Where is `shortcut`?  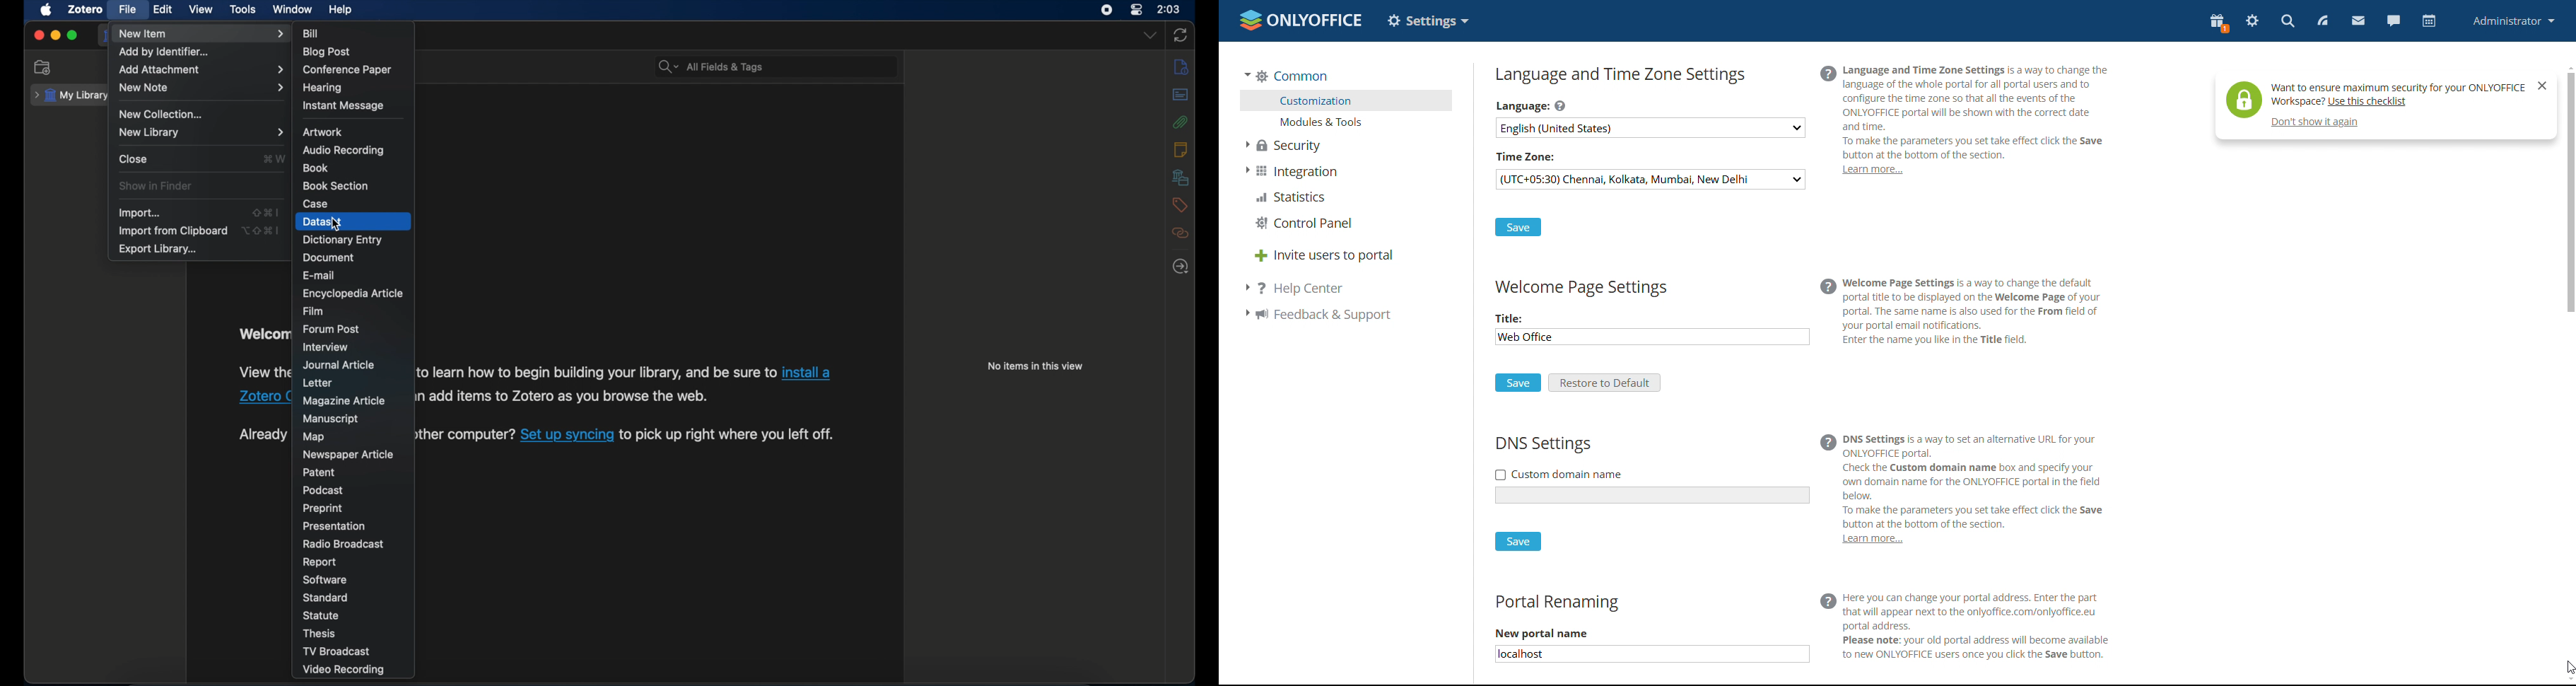 shortcut is located at coordinates (274, 158).